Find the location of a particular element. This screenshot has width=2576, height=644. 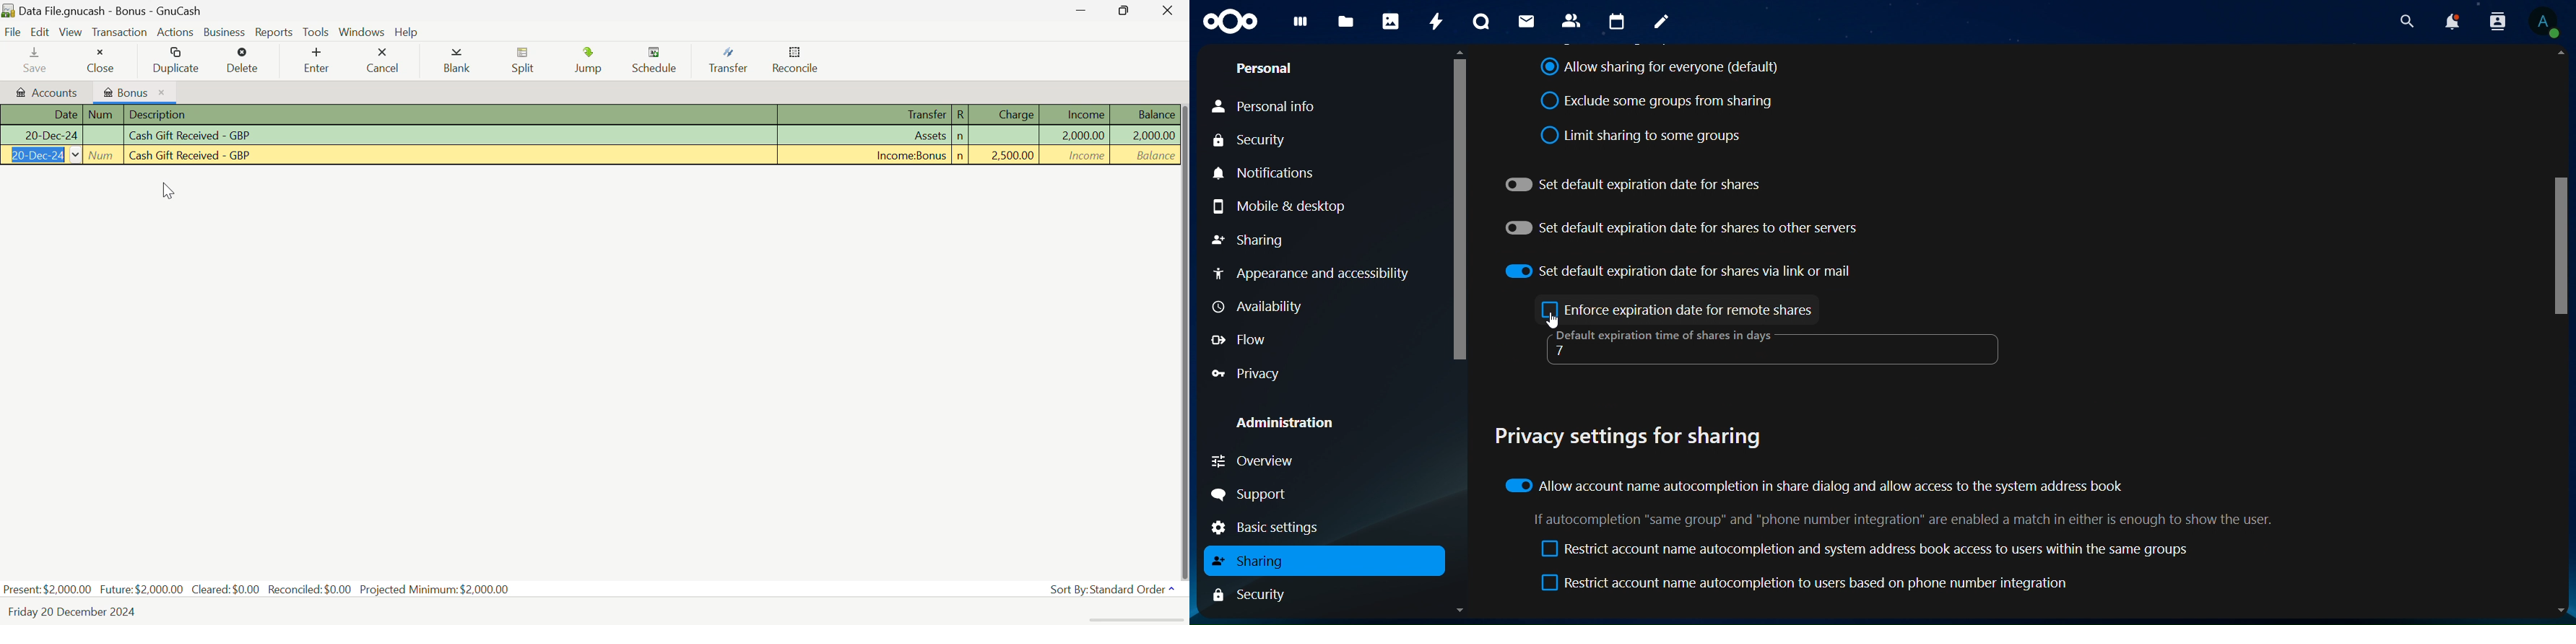

Minimize is located at coordinates (1129, 10).